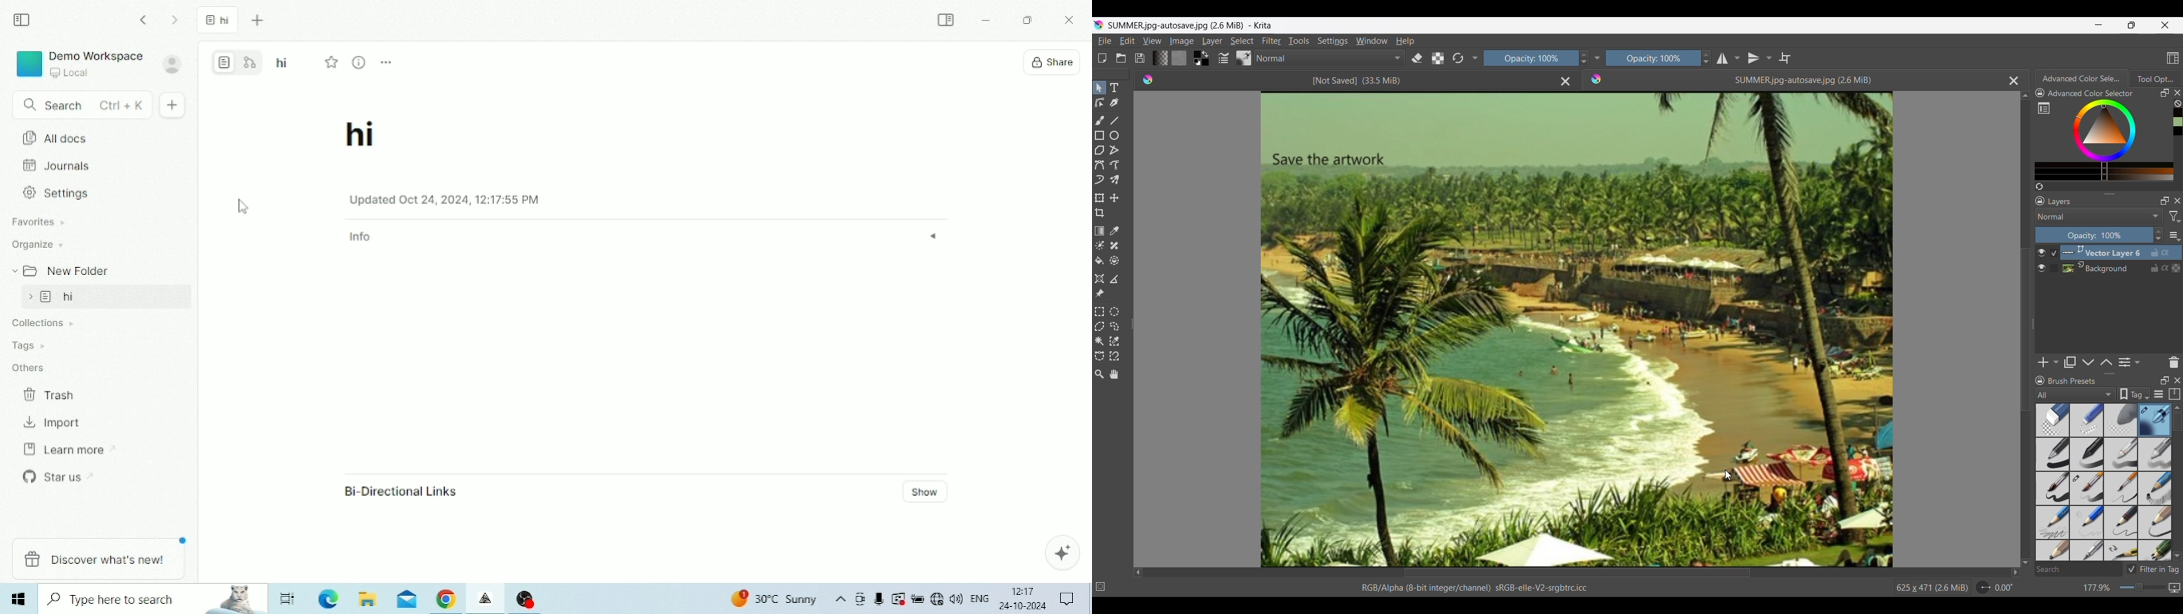 This screenshot has height=616, width=2184. I want to click on Similar color selection tool, so click(1114, 341).